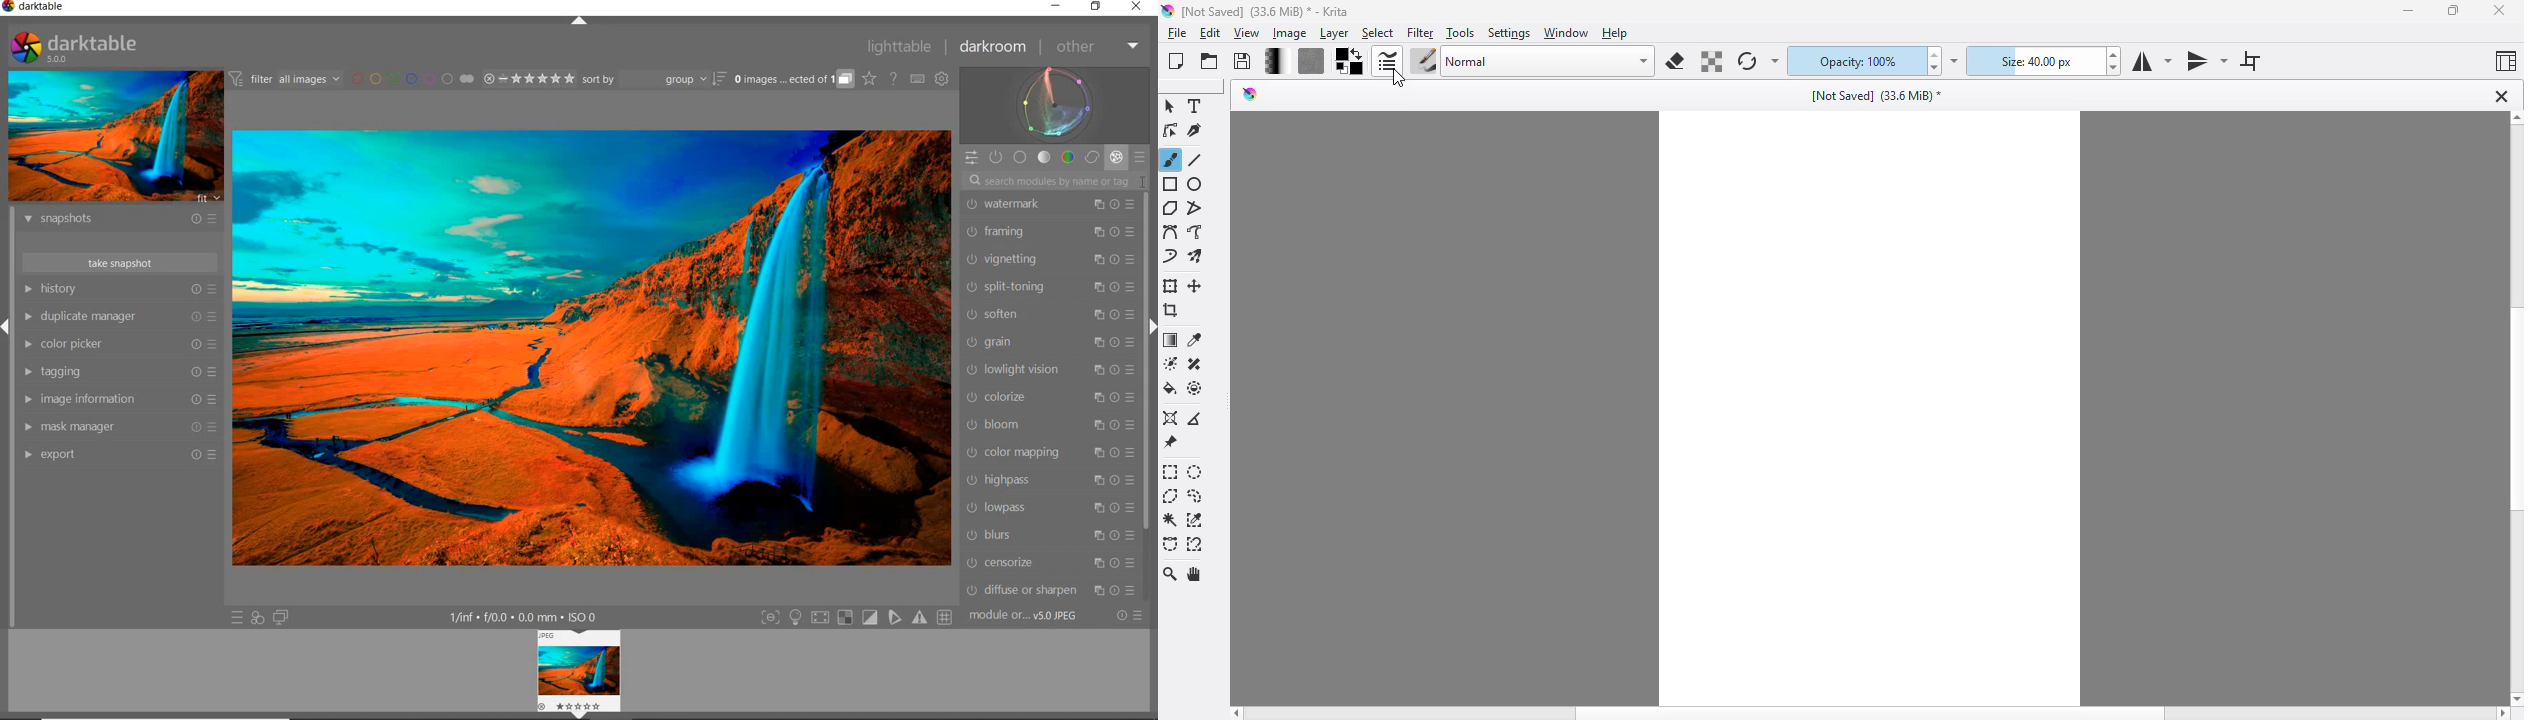 This screenshot has width=2548, height=728. What do you see at coordinates (1168, 12) in the screenshot?
I see `logo` at bounding box center [1168, 12].